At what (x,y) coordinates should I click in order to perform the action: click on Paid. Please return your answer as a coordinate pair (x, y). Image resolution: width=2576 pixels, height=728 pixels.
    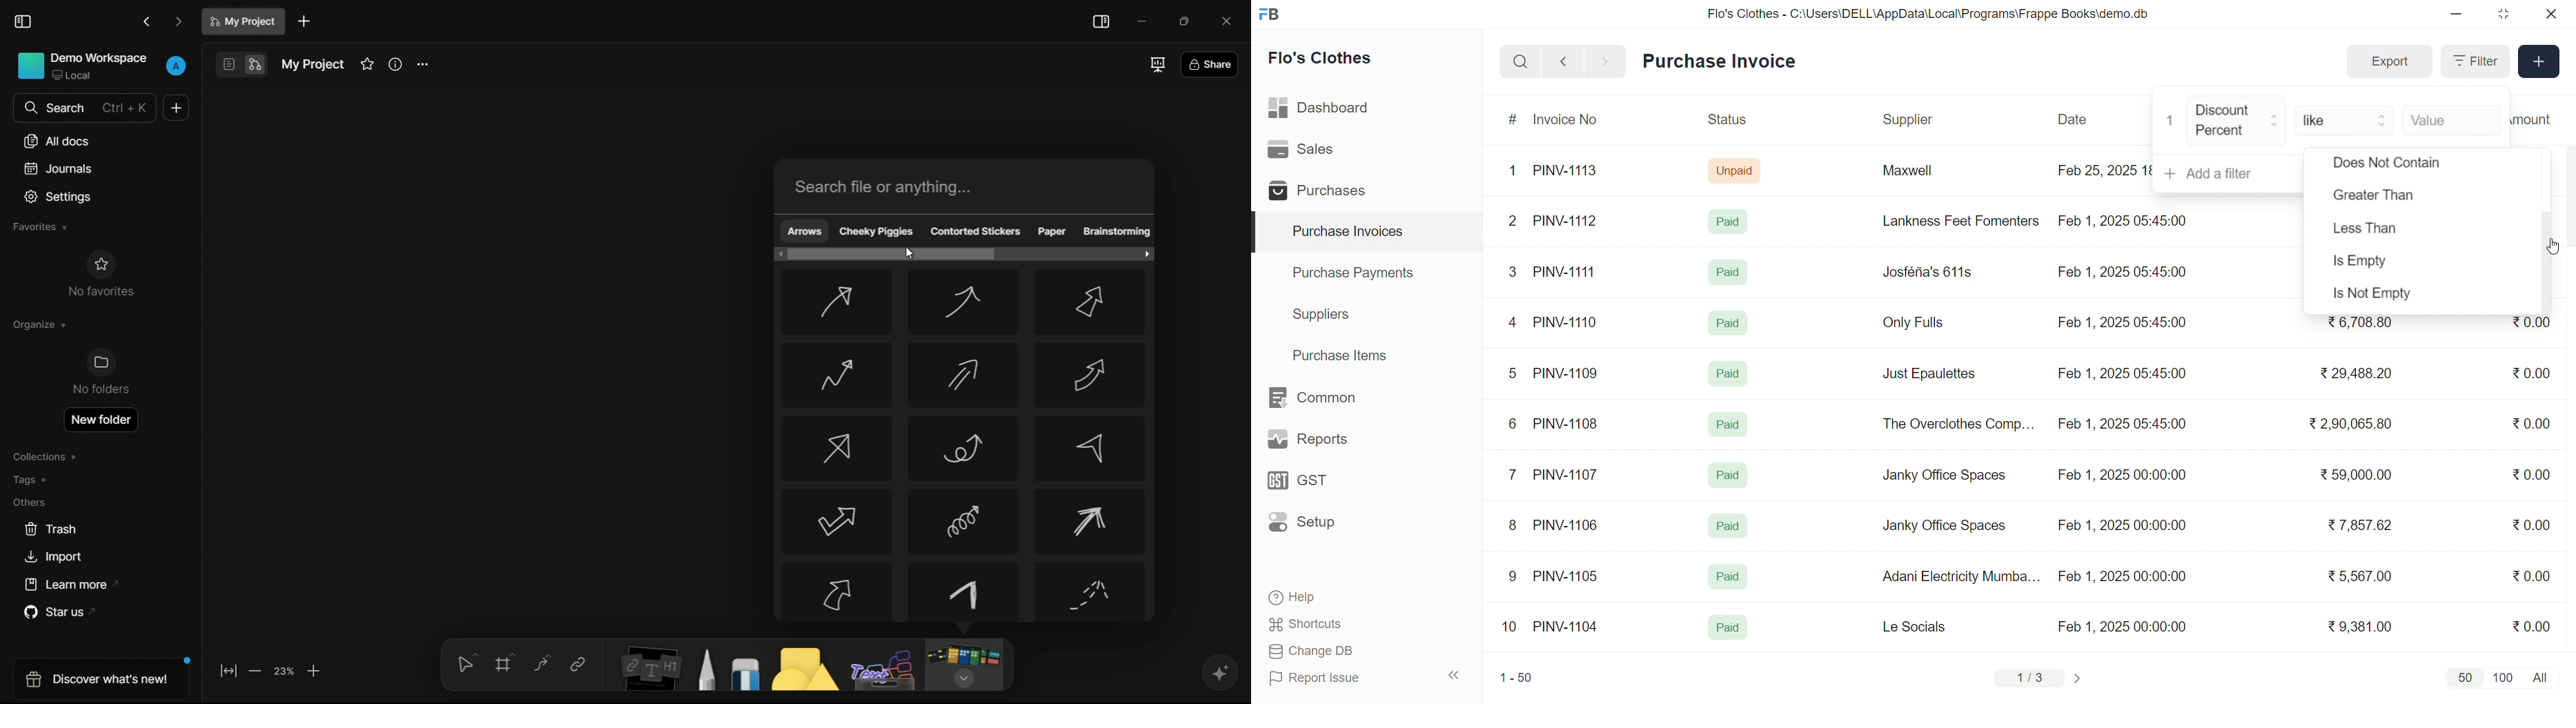
    Looking at the image, I should click on (1729, 526).